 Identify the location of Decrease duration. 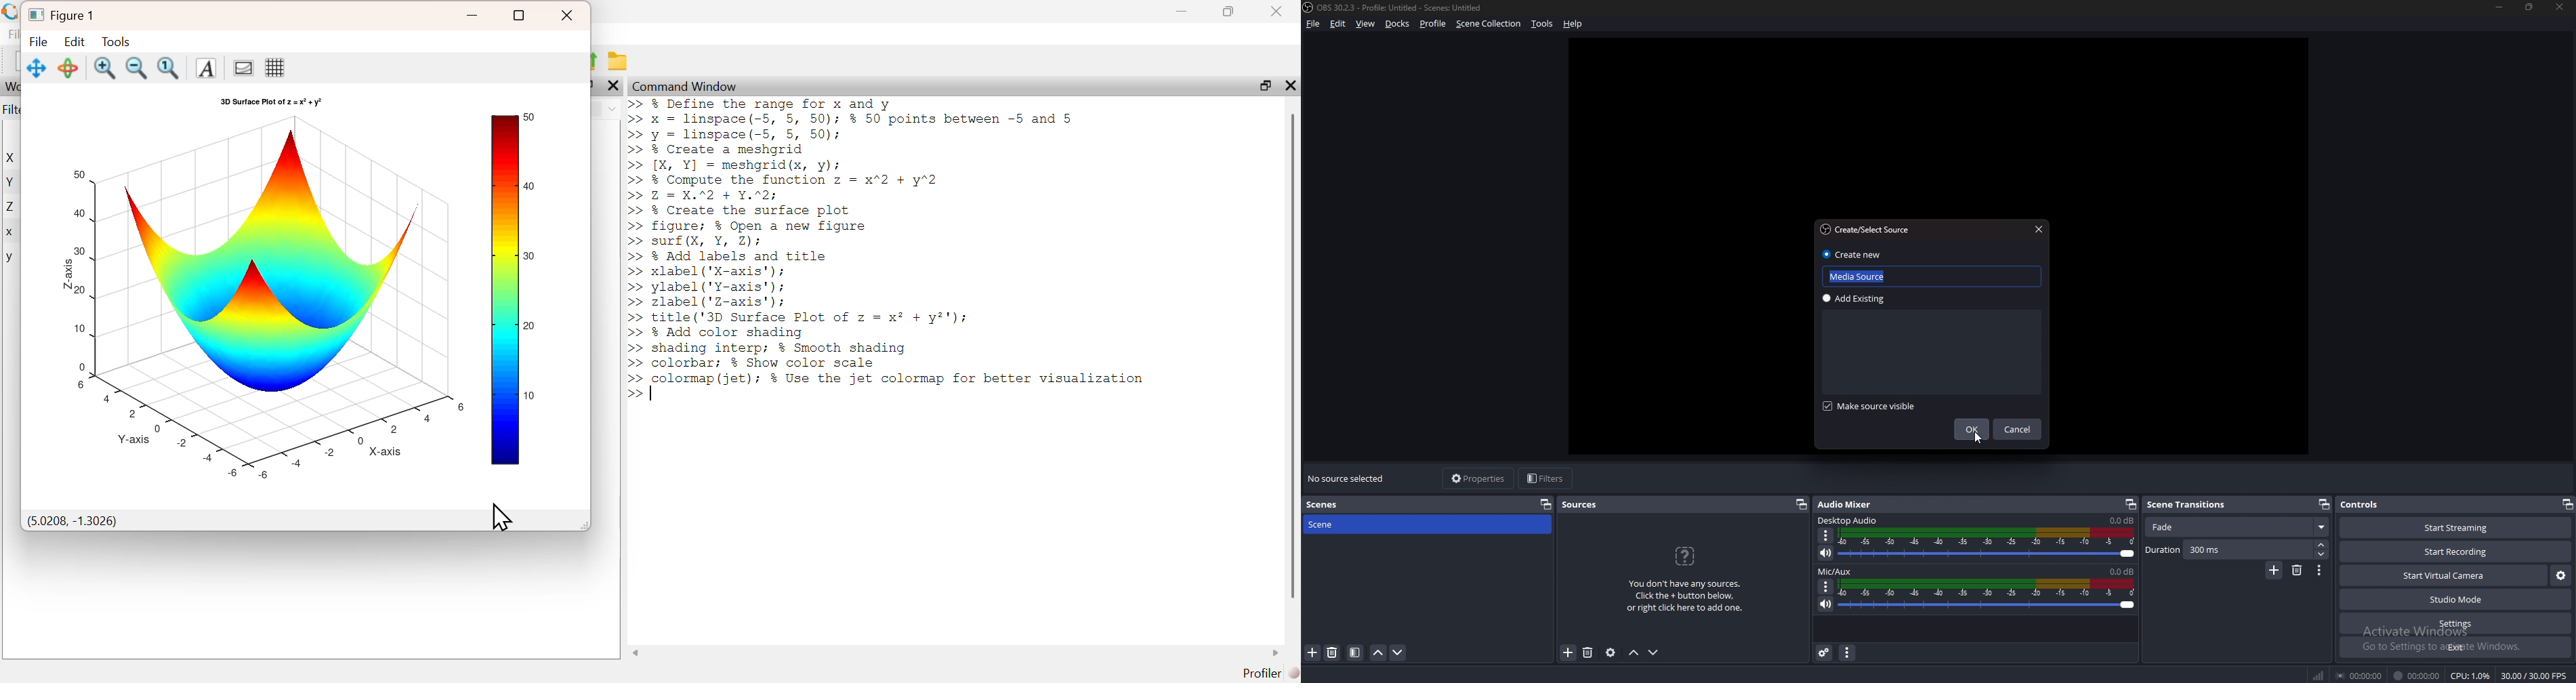
(2323, 554).